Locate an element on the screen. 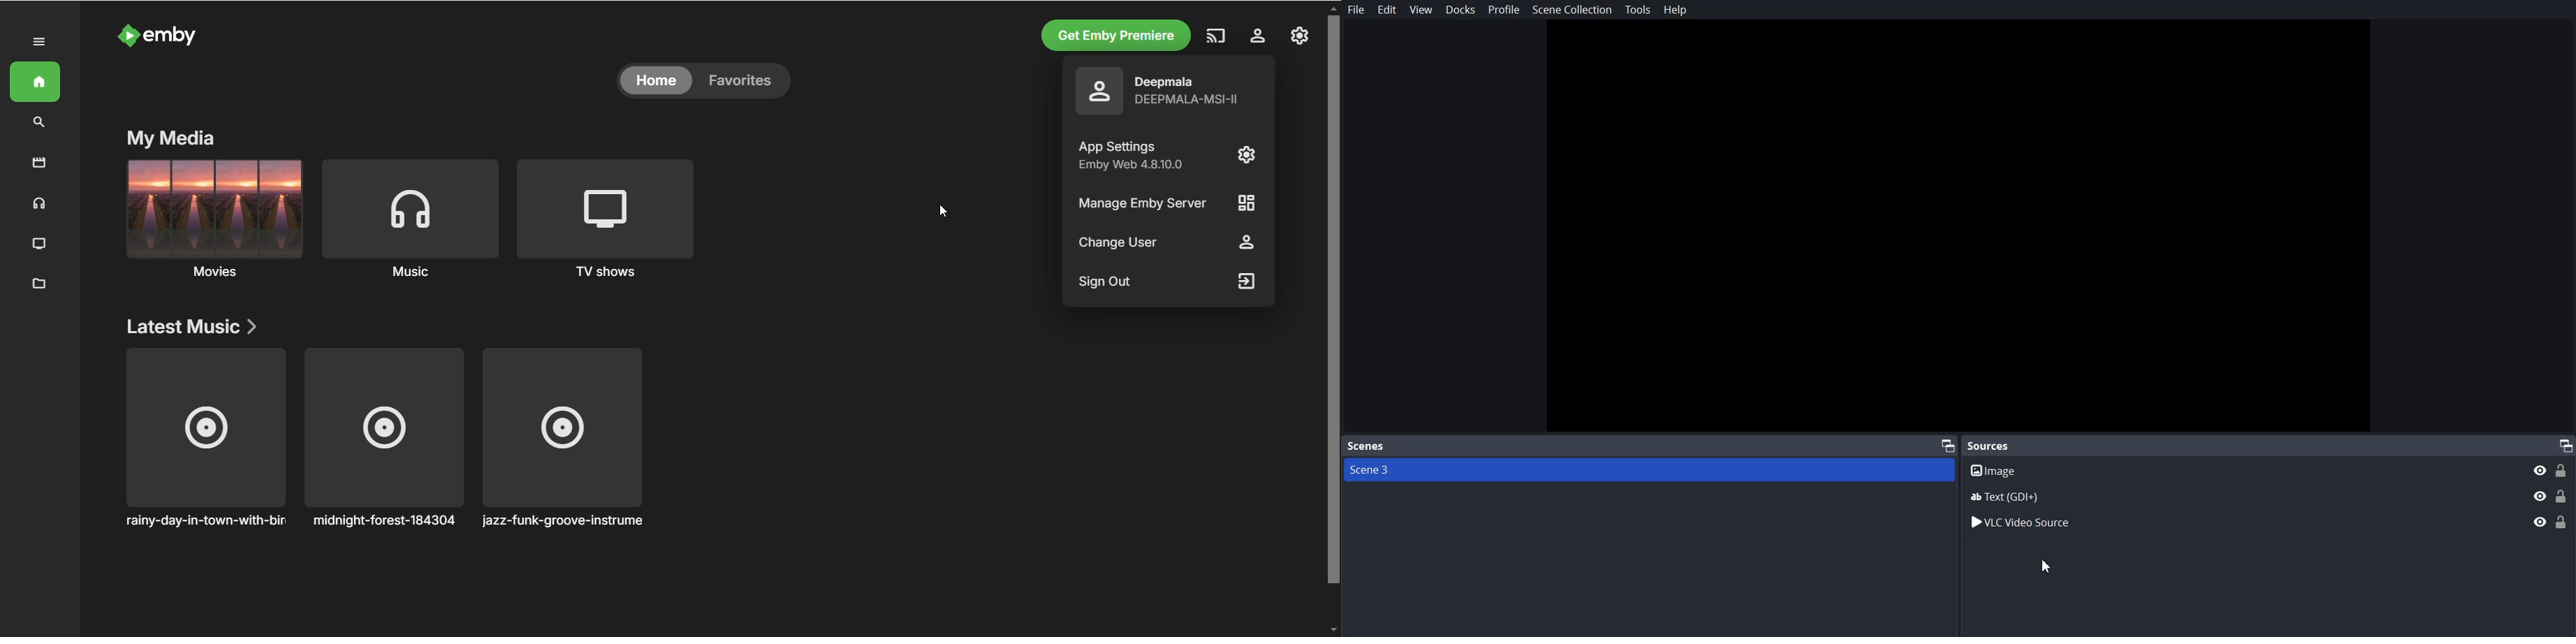 The width and height of the screenshot is (2576, 644). Lock is located at coordinates (2562, 521).